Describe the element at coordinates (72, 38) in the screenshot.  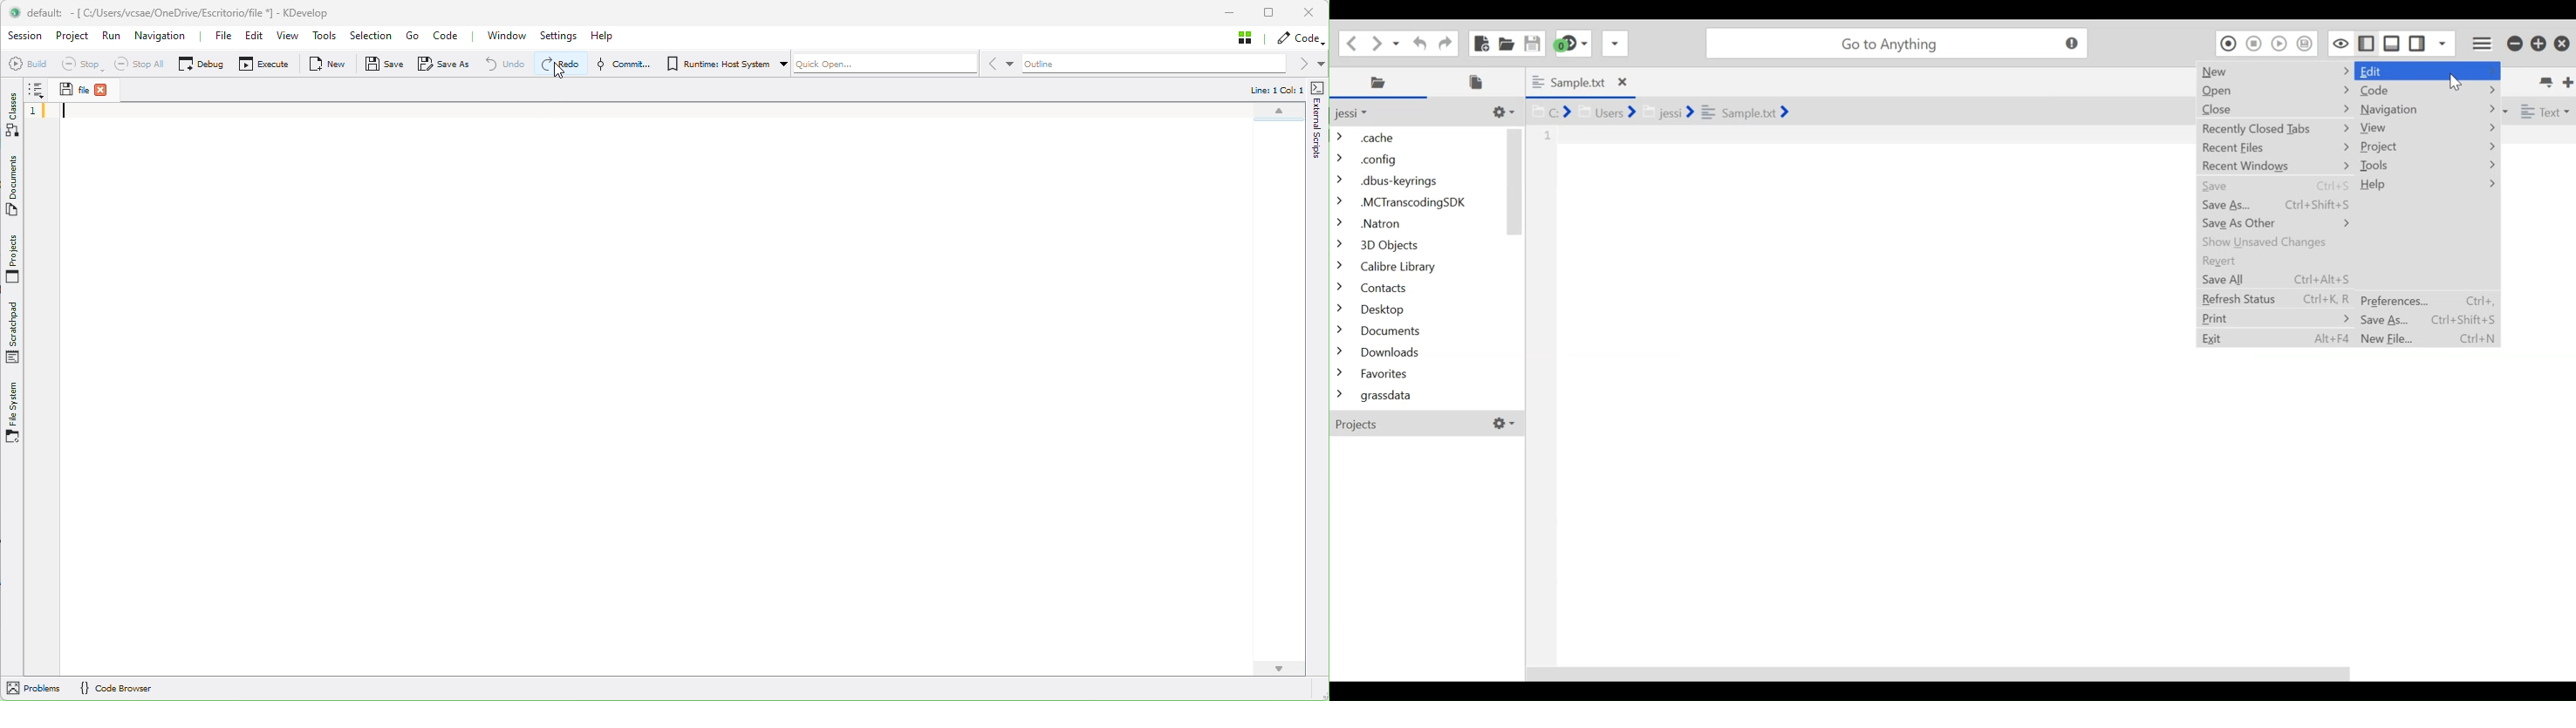
I see `Project` at that location.